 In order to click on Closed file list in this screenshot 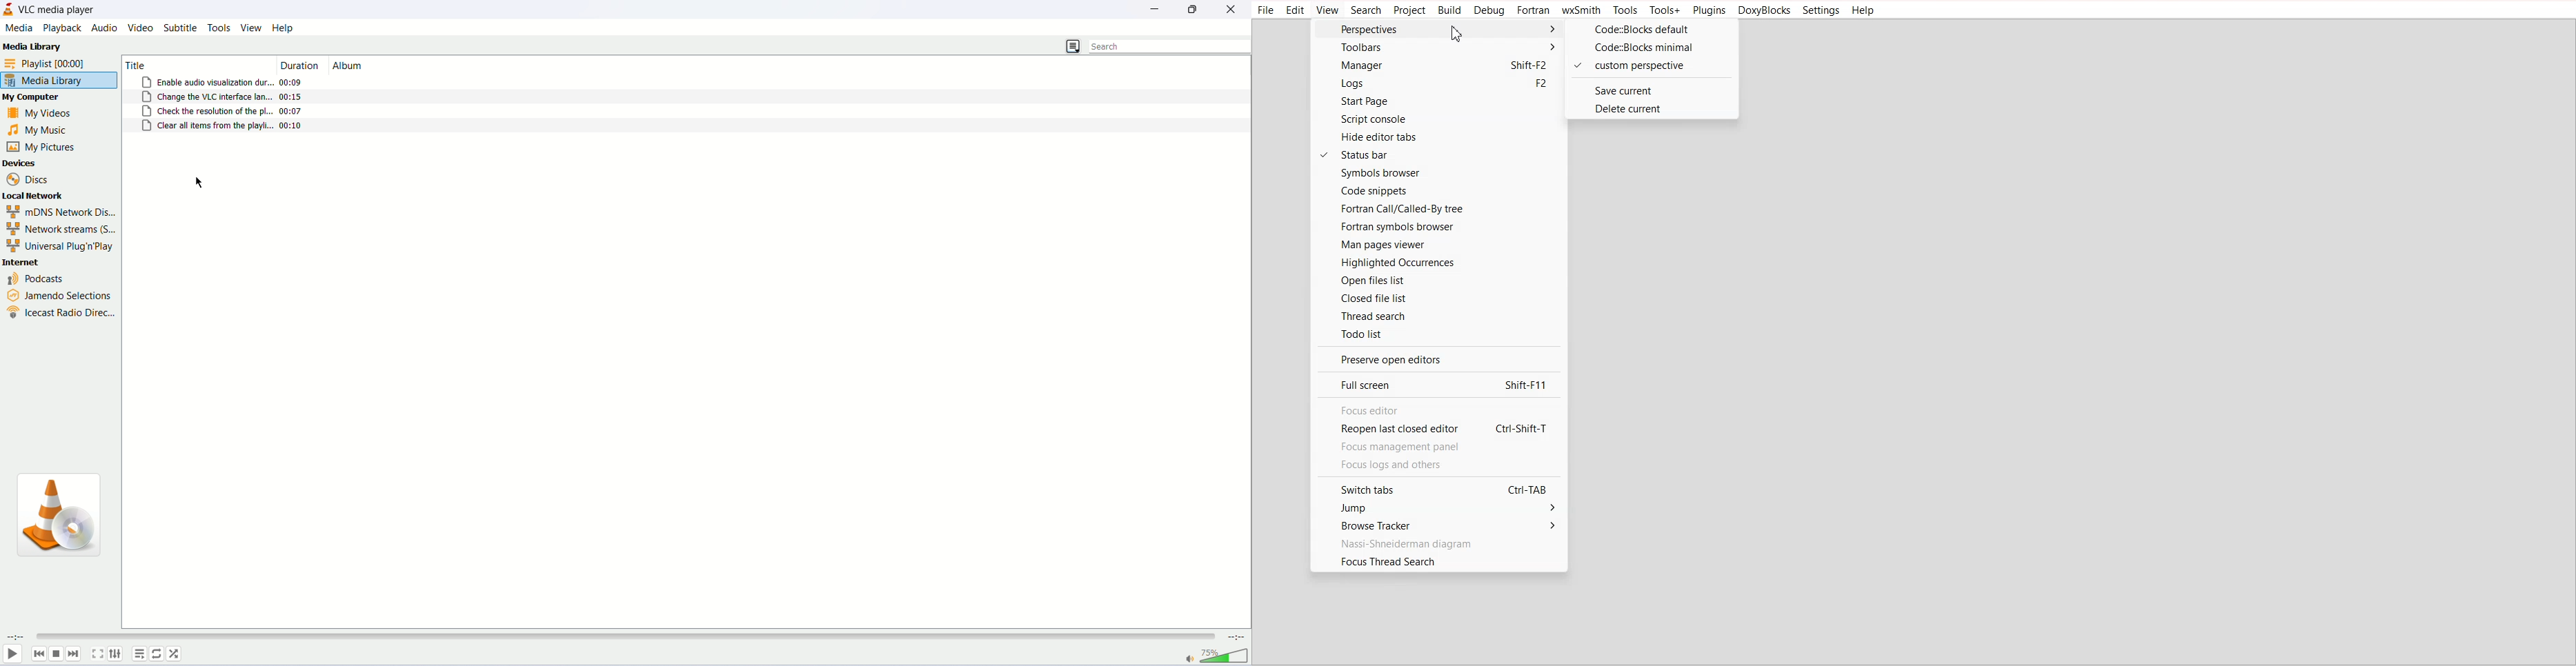, I will do `click(1439, 298)`.